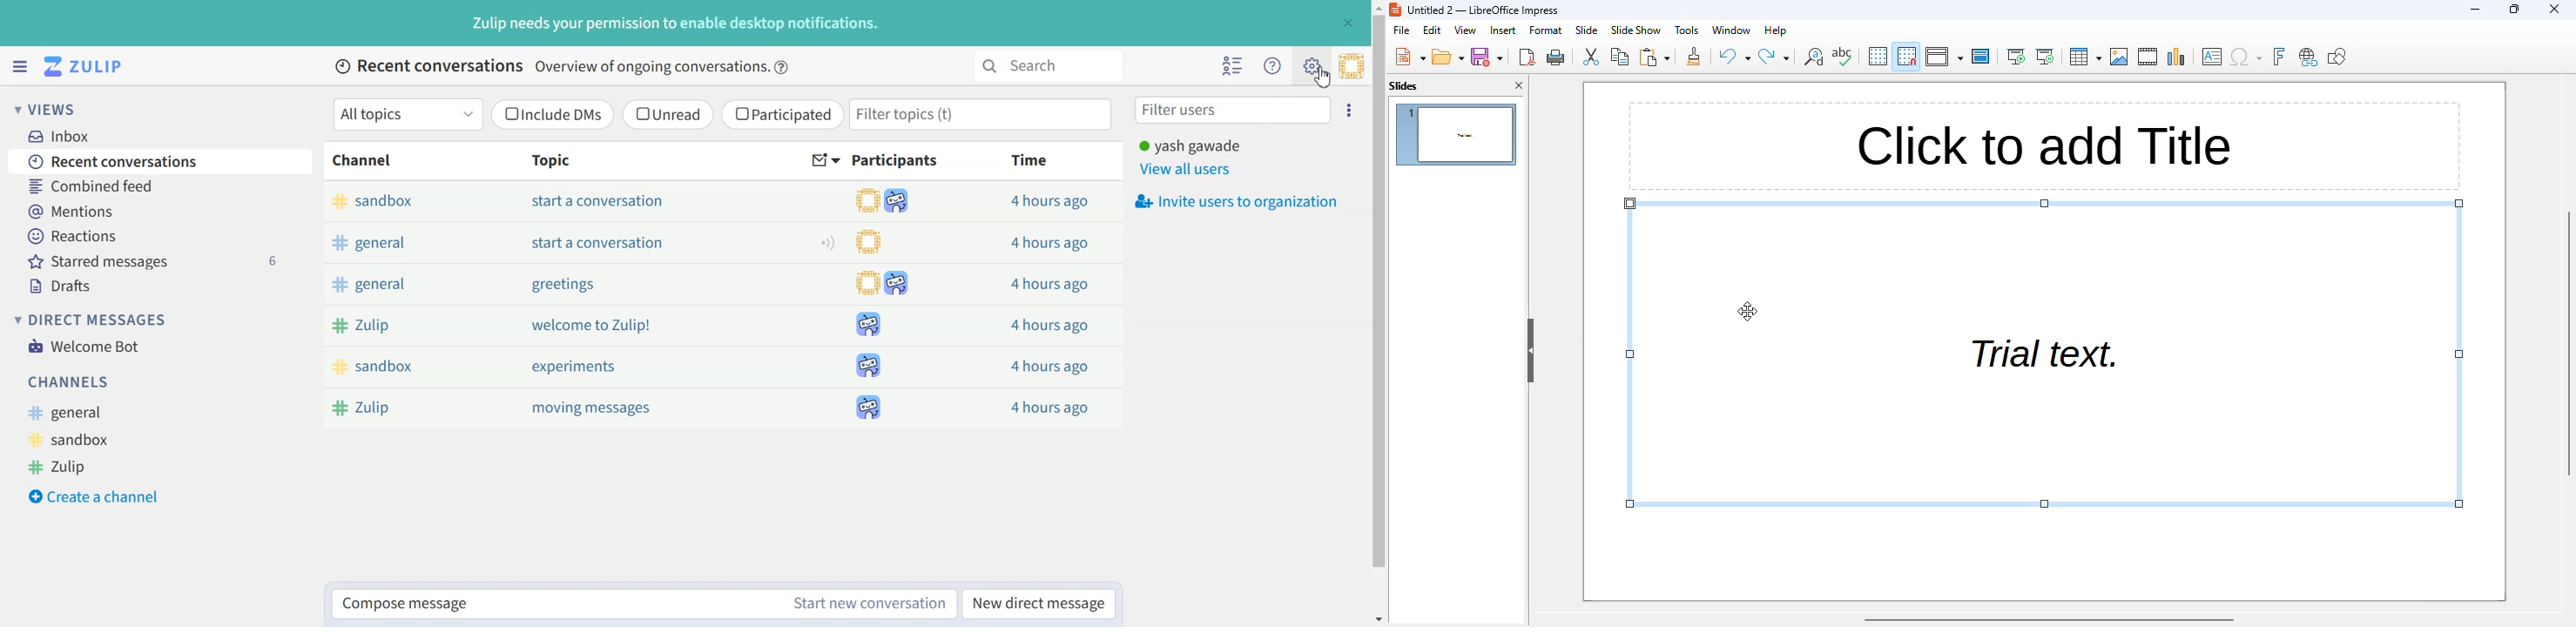  Describe the element at coordinates (1188, 170) in the screenshot. I see `View all users` at that location.